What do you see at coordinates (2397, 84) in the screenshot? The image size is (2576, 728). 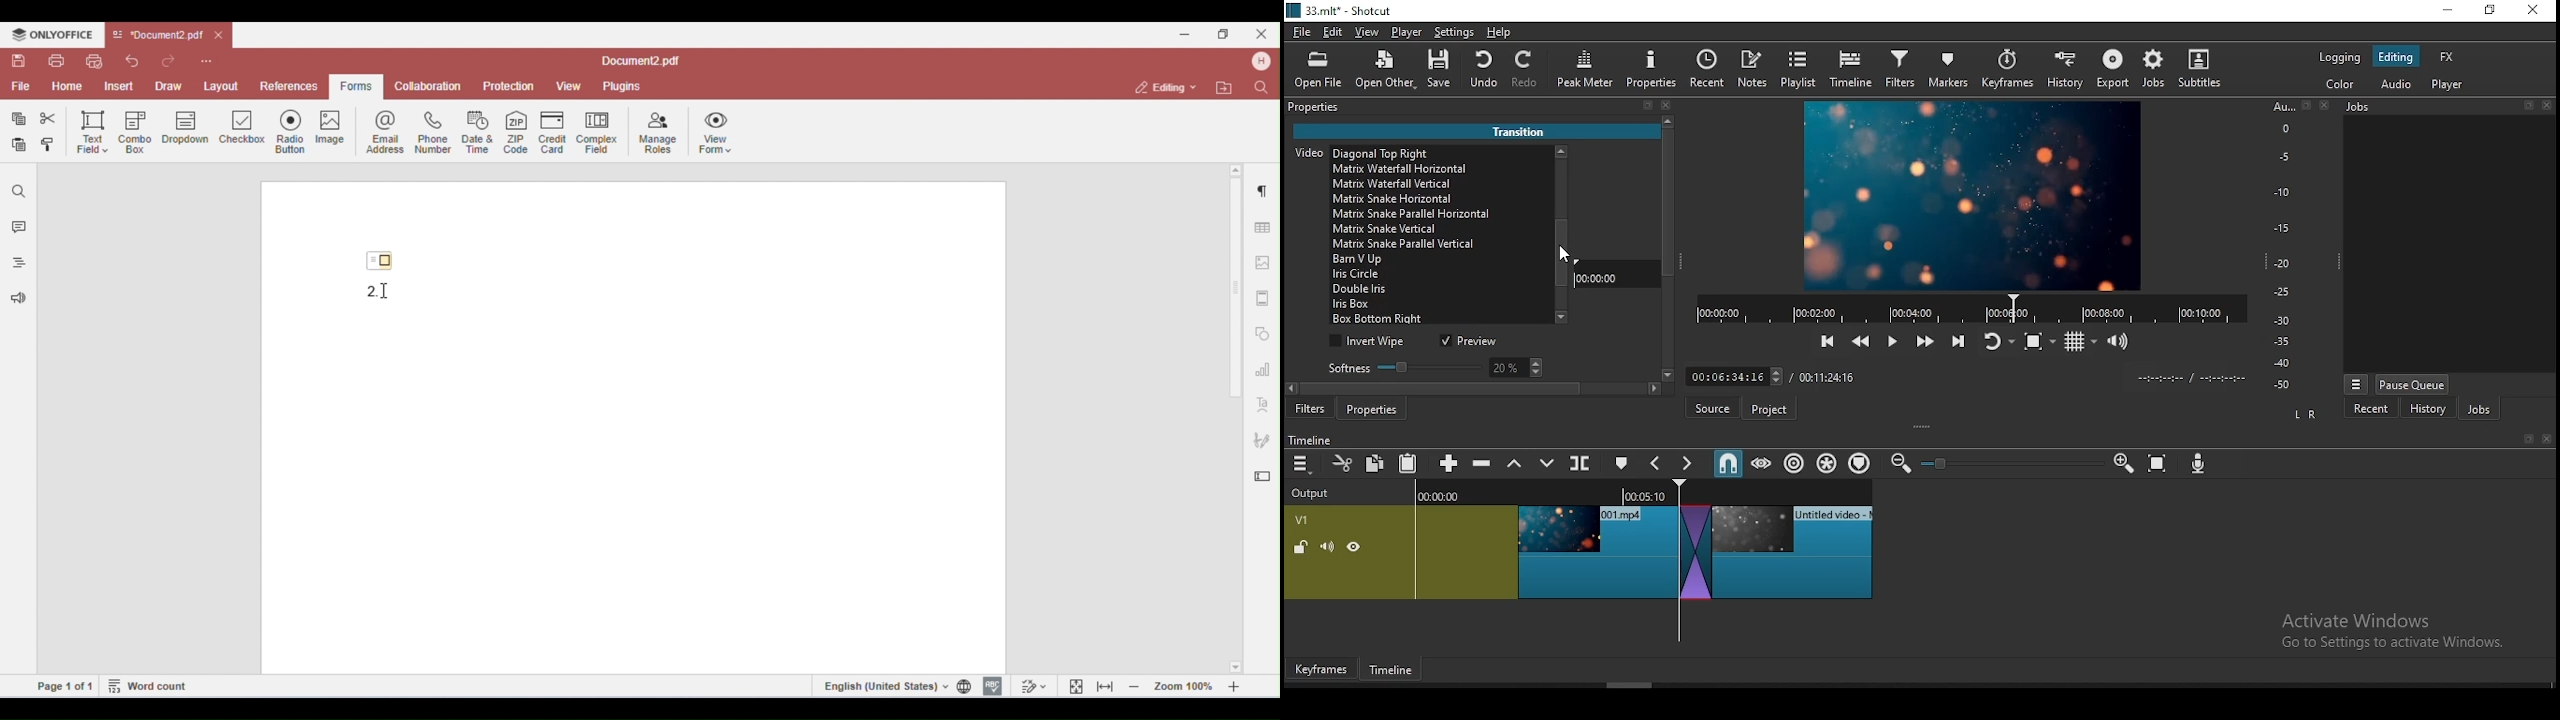 I see `audio` at bounding box center [2397, 84].